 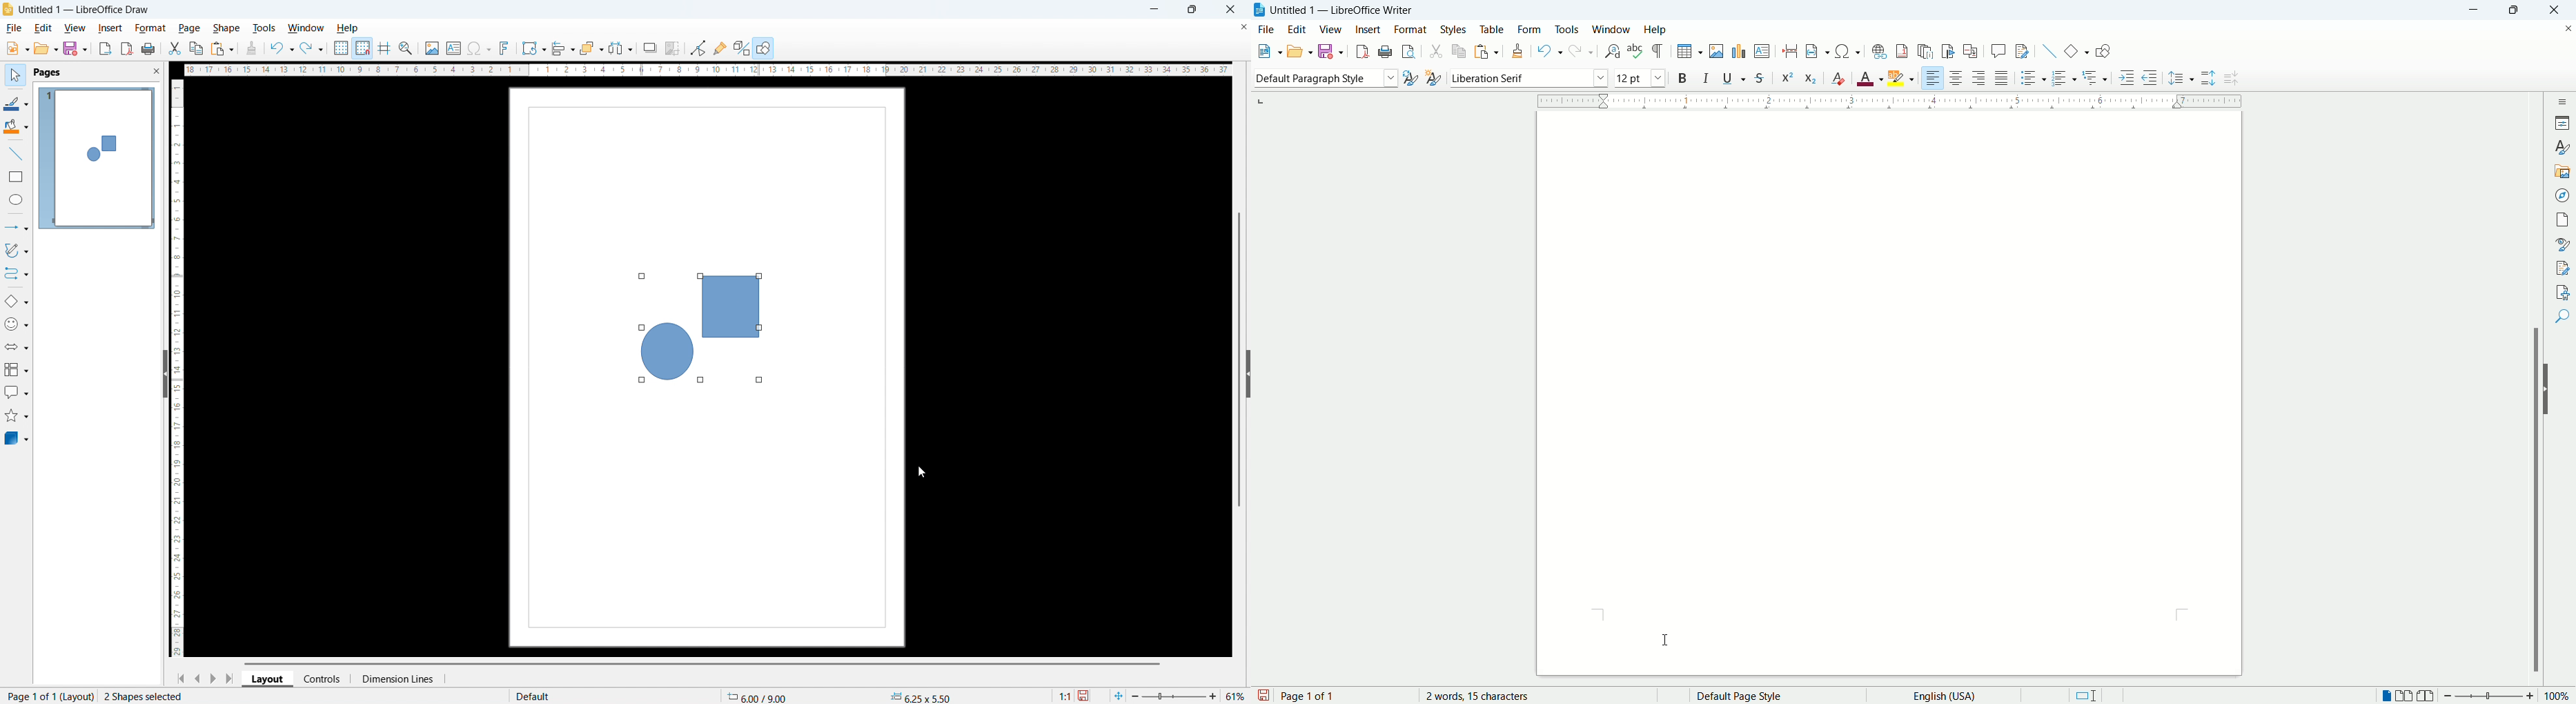 I want to click on hyperlink, so click(x=1879, y=51).